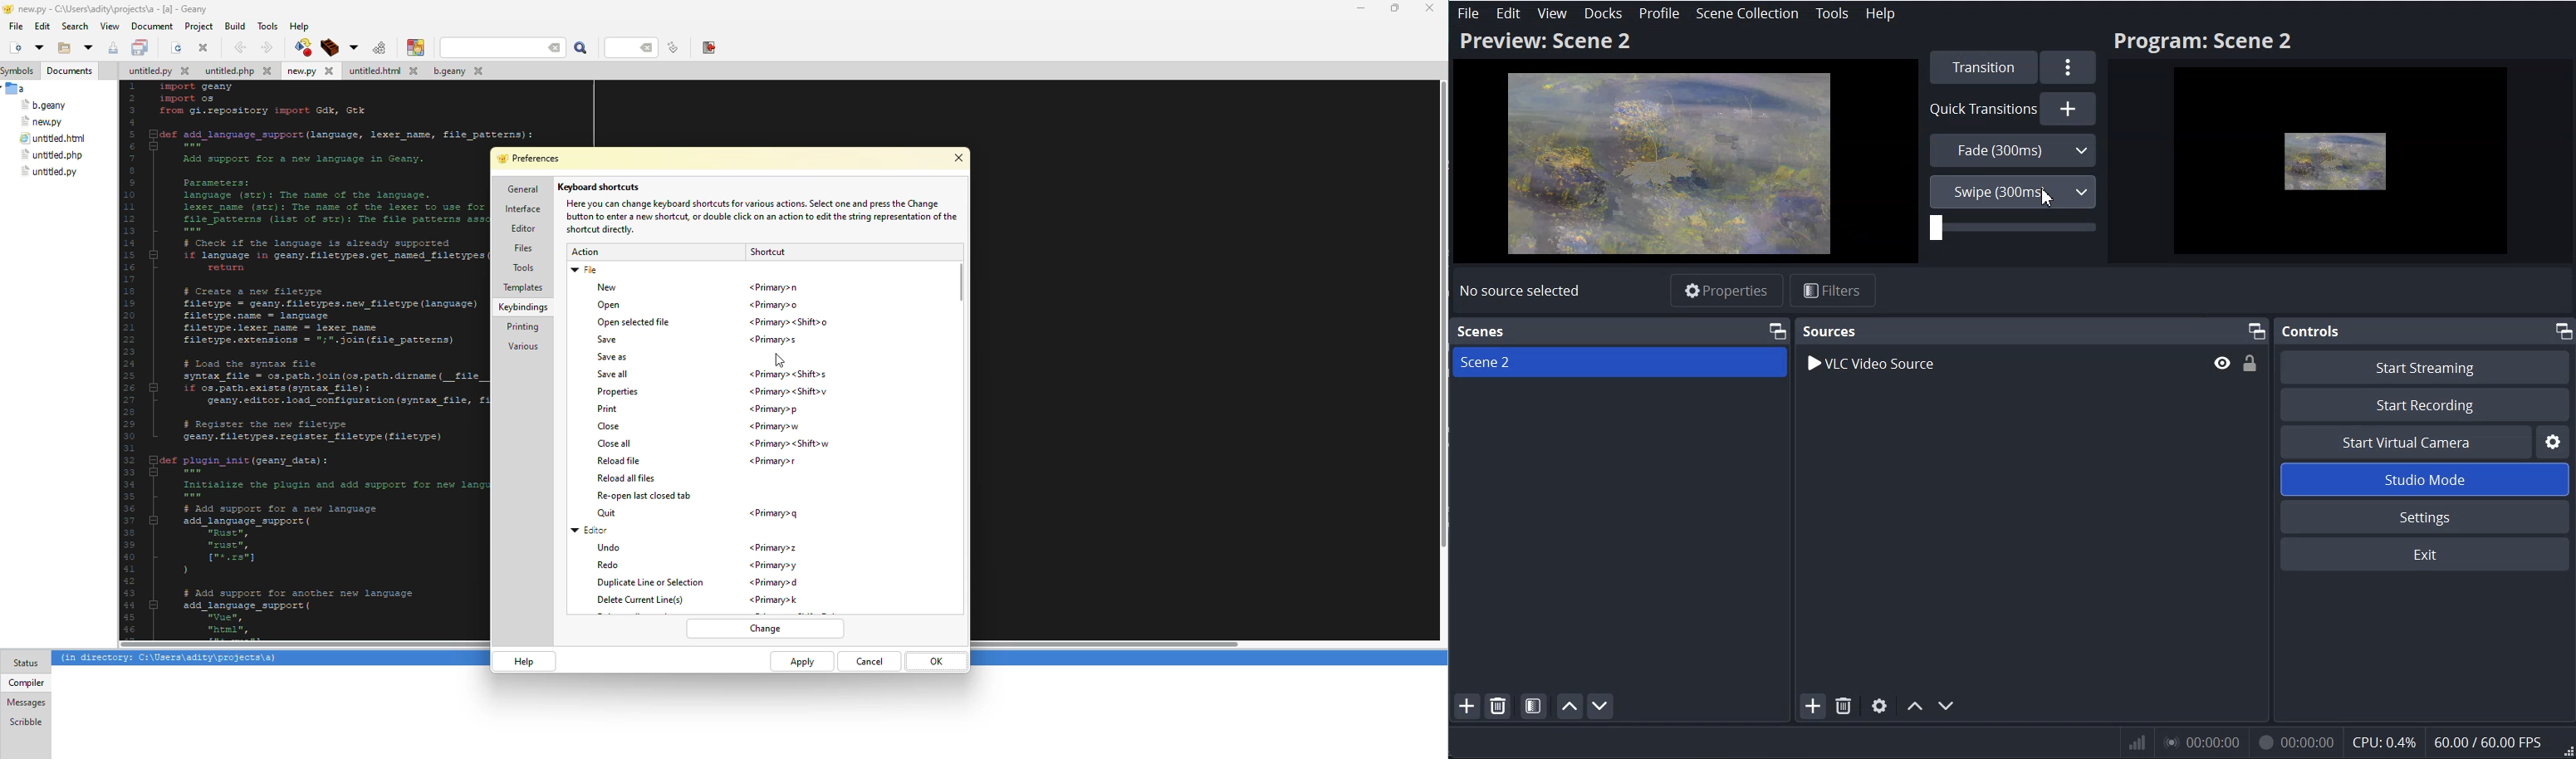  What do you see at coordinates (1519, 291) in the screenshot?
I see `Text` at bounding box center [1519, 291].